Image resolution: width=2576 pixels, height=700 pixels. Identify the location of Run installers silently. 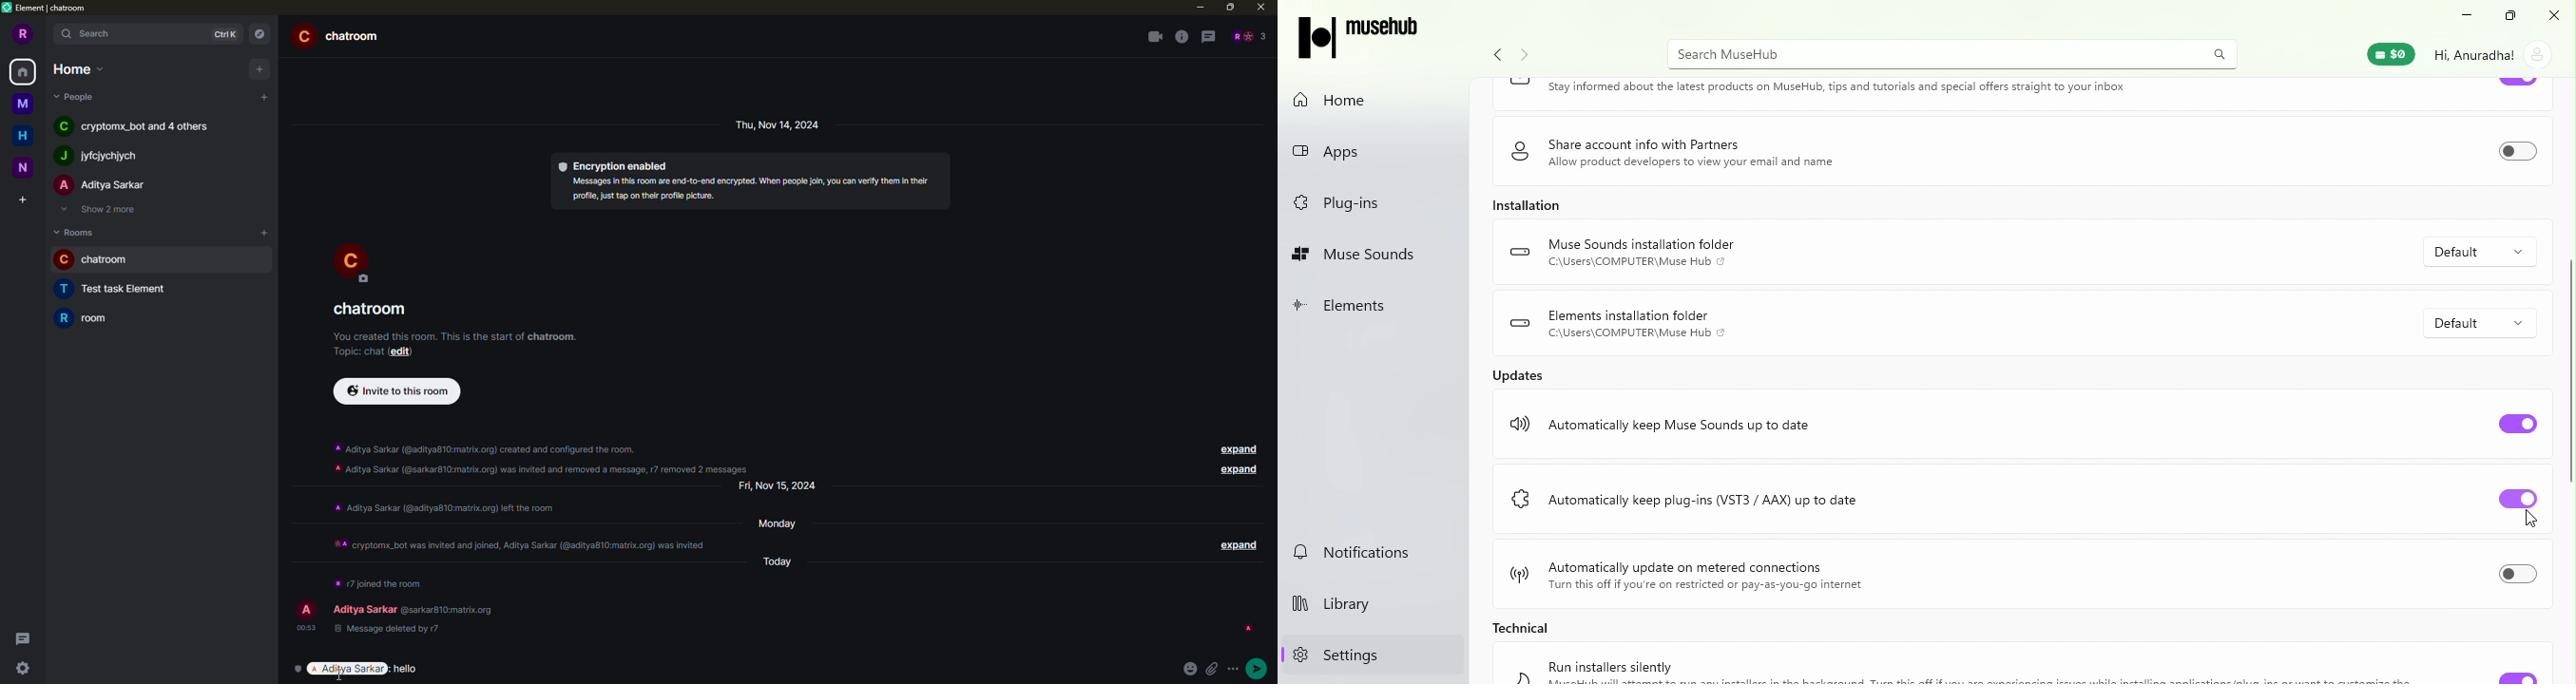
(1612, 665).